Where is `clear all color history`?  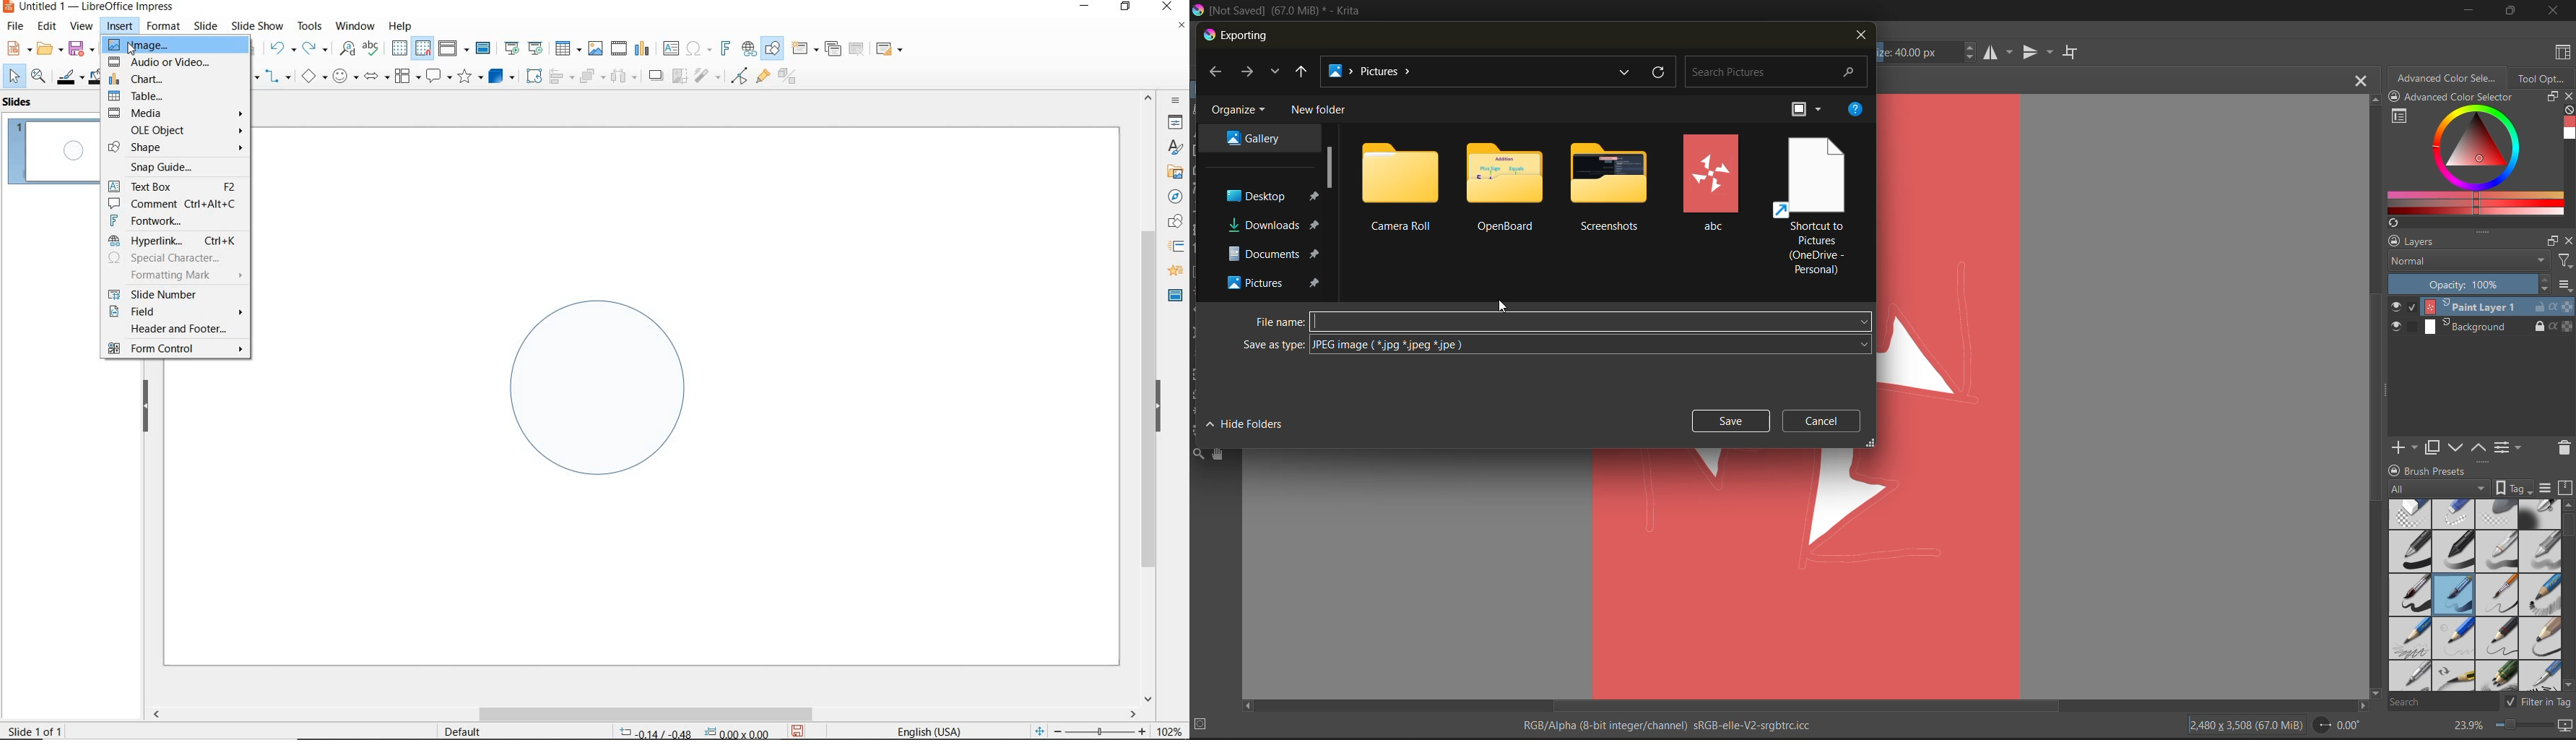 clear all color history is located at coordinates (2566, 109).